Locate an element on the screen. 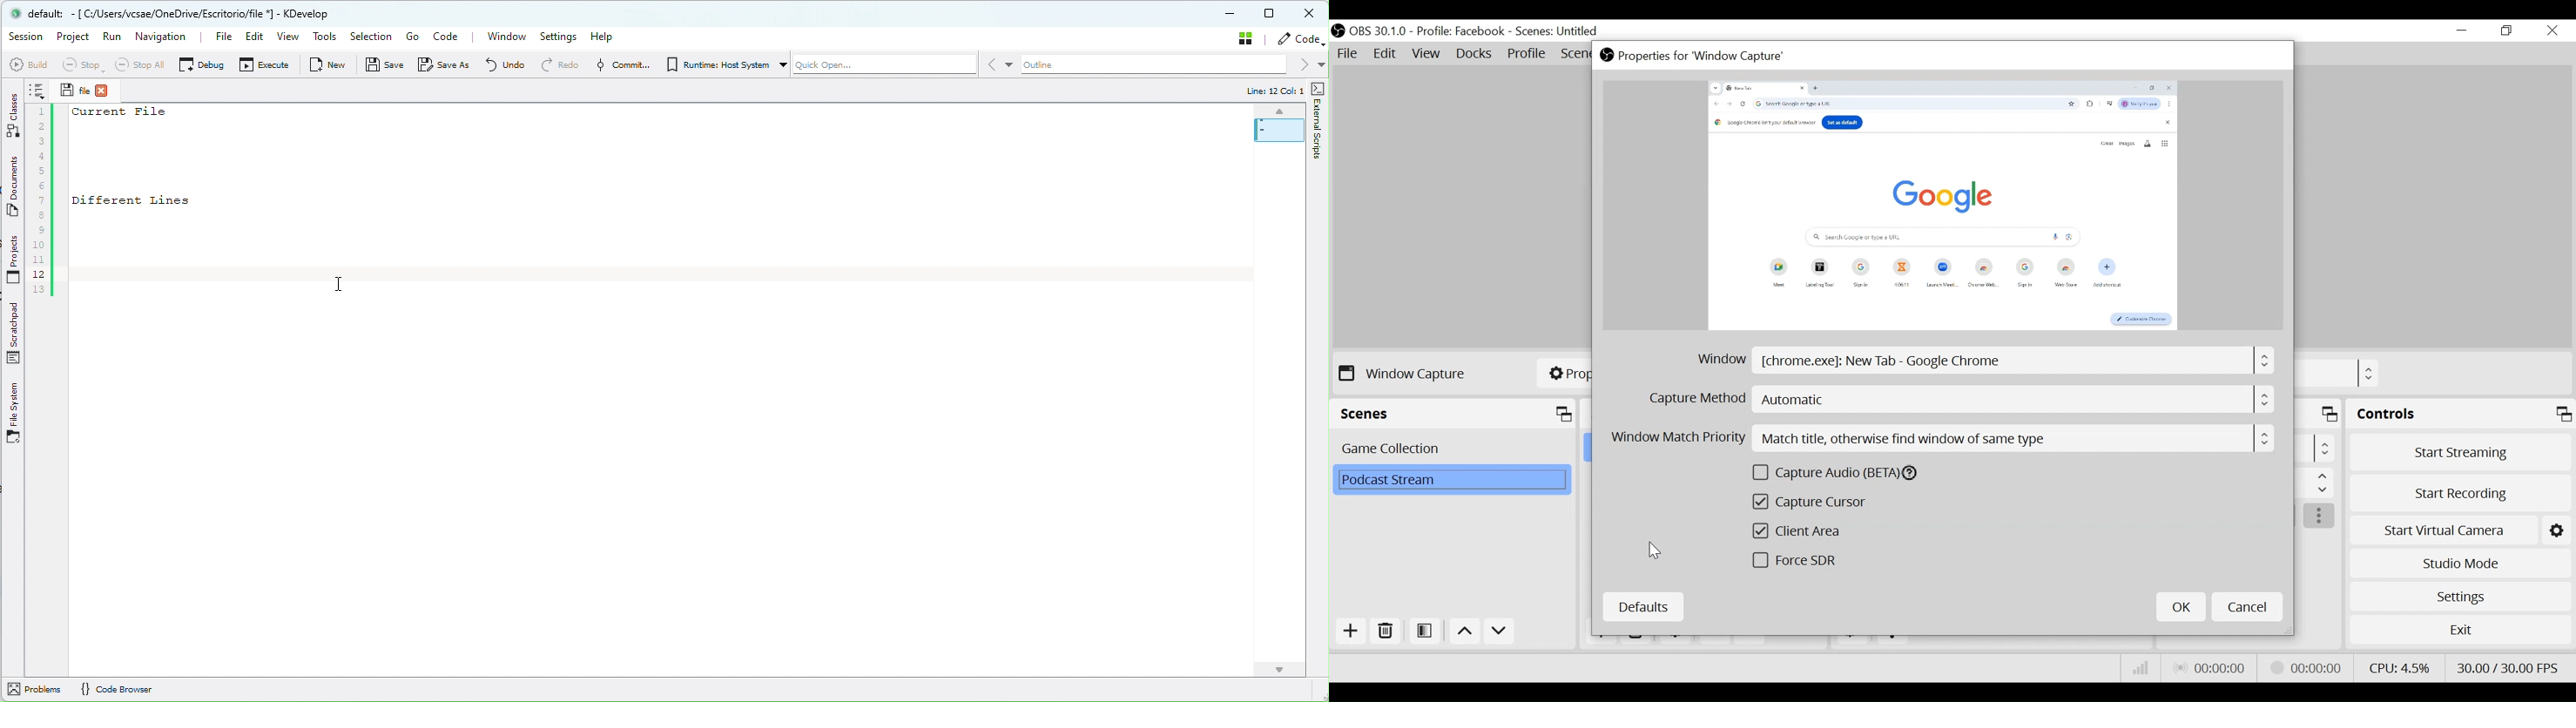  Stream Status is located at coordinates (2309, 668).